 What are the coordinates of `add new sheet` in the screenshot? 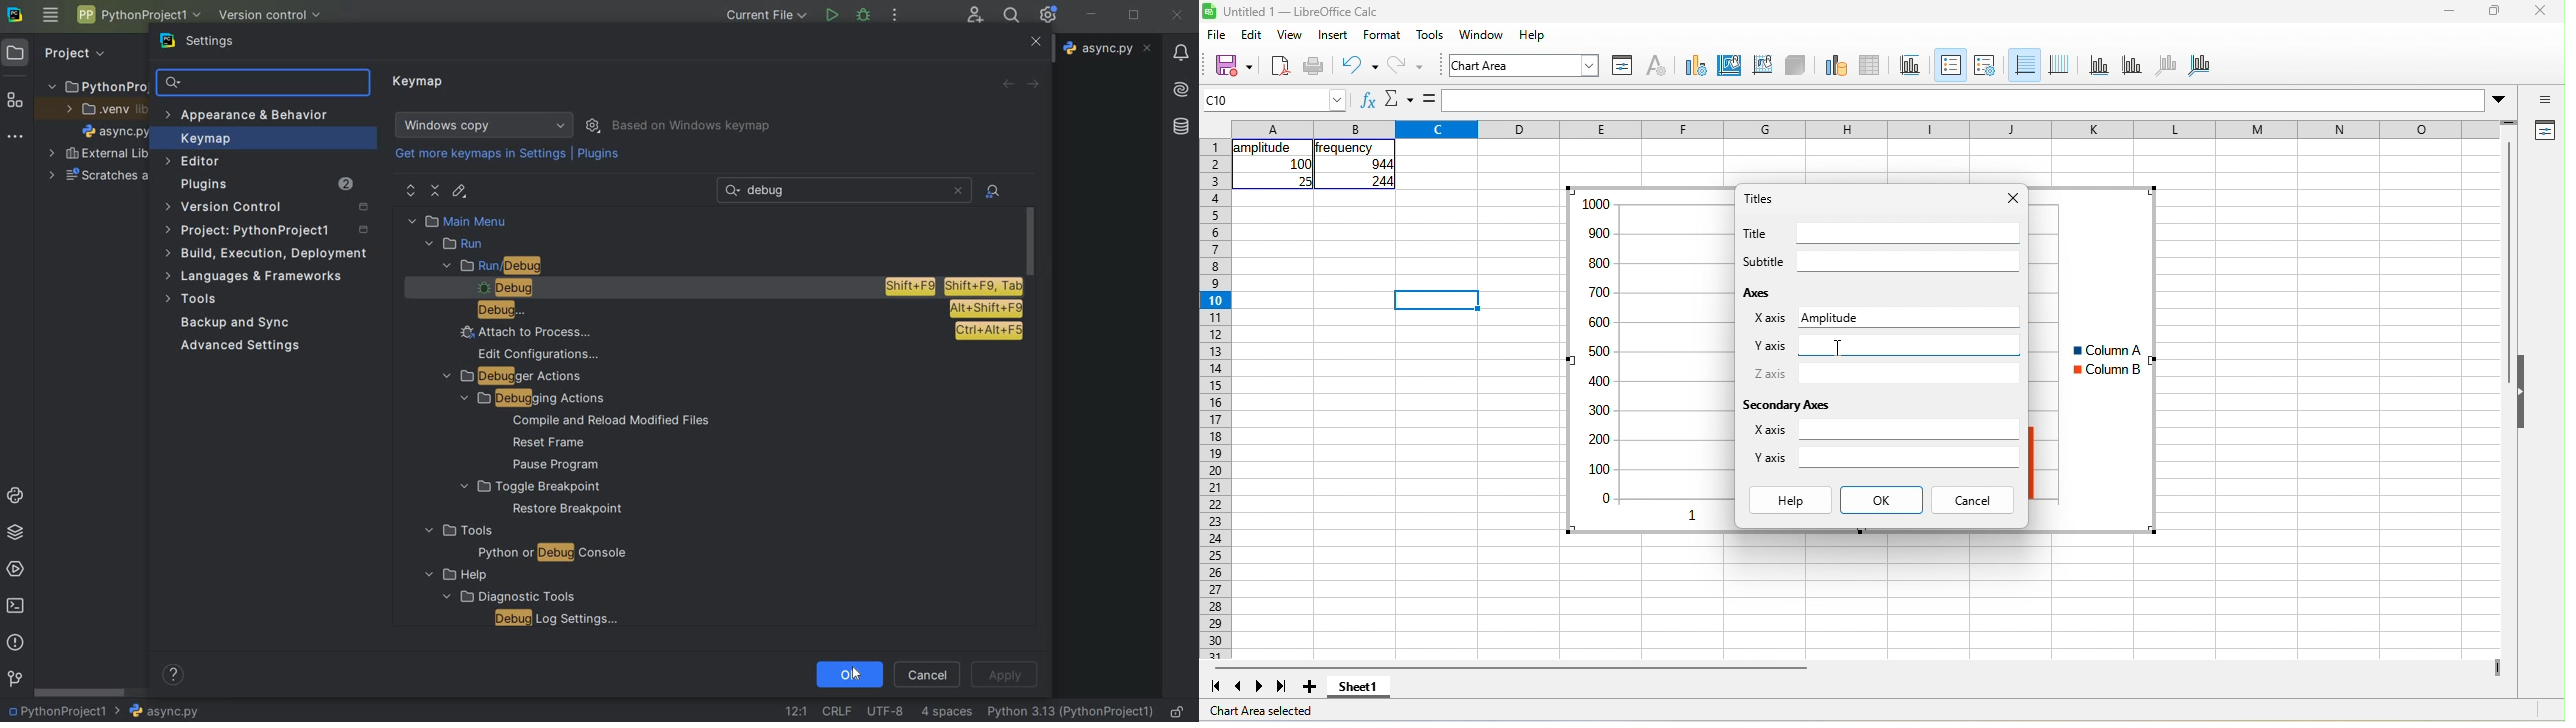 It's located at (1309, 687).